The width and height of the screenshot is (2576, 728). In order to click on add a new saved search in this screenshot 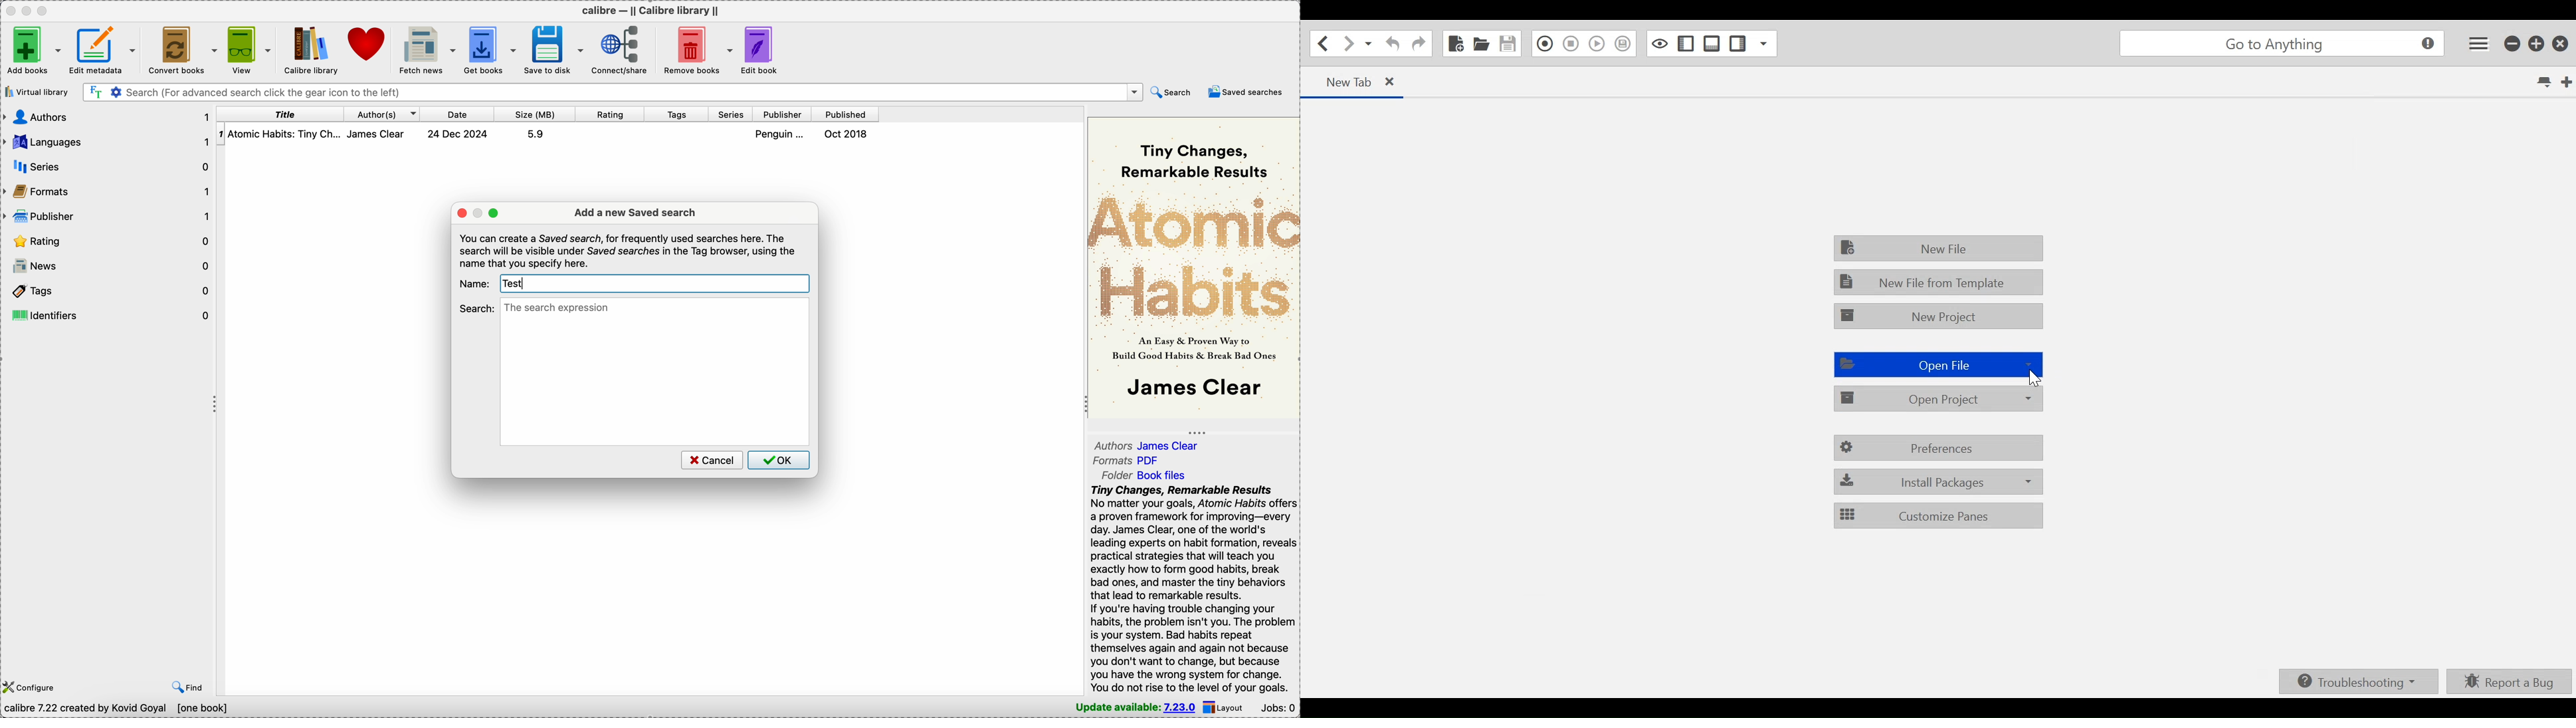, I will do `click(635, 213)`.